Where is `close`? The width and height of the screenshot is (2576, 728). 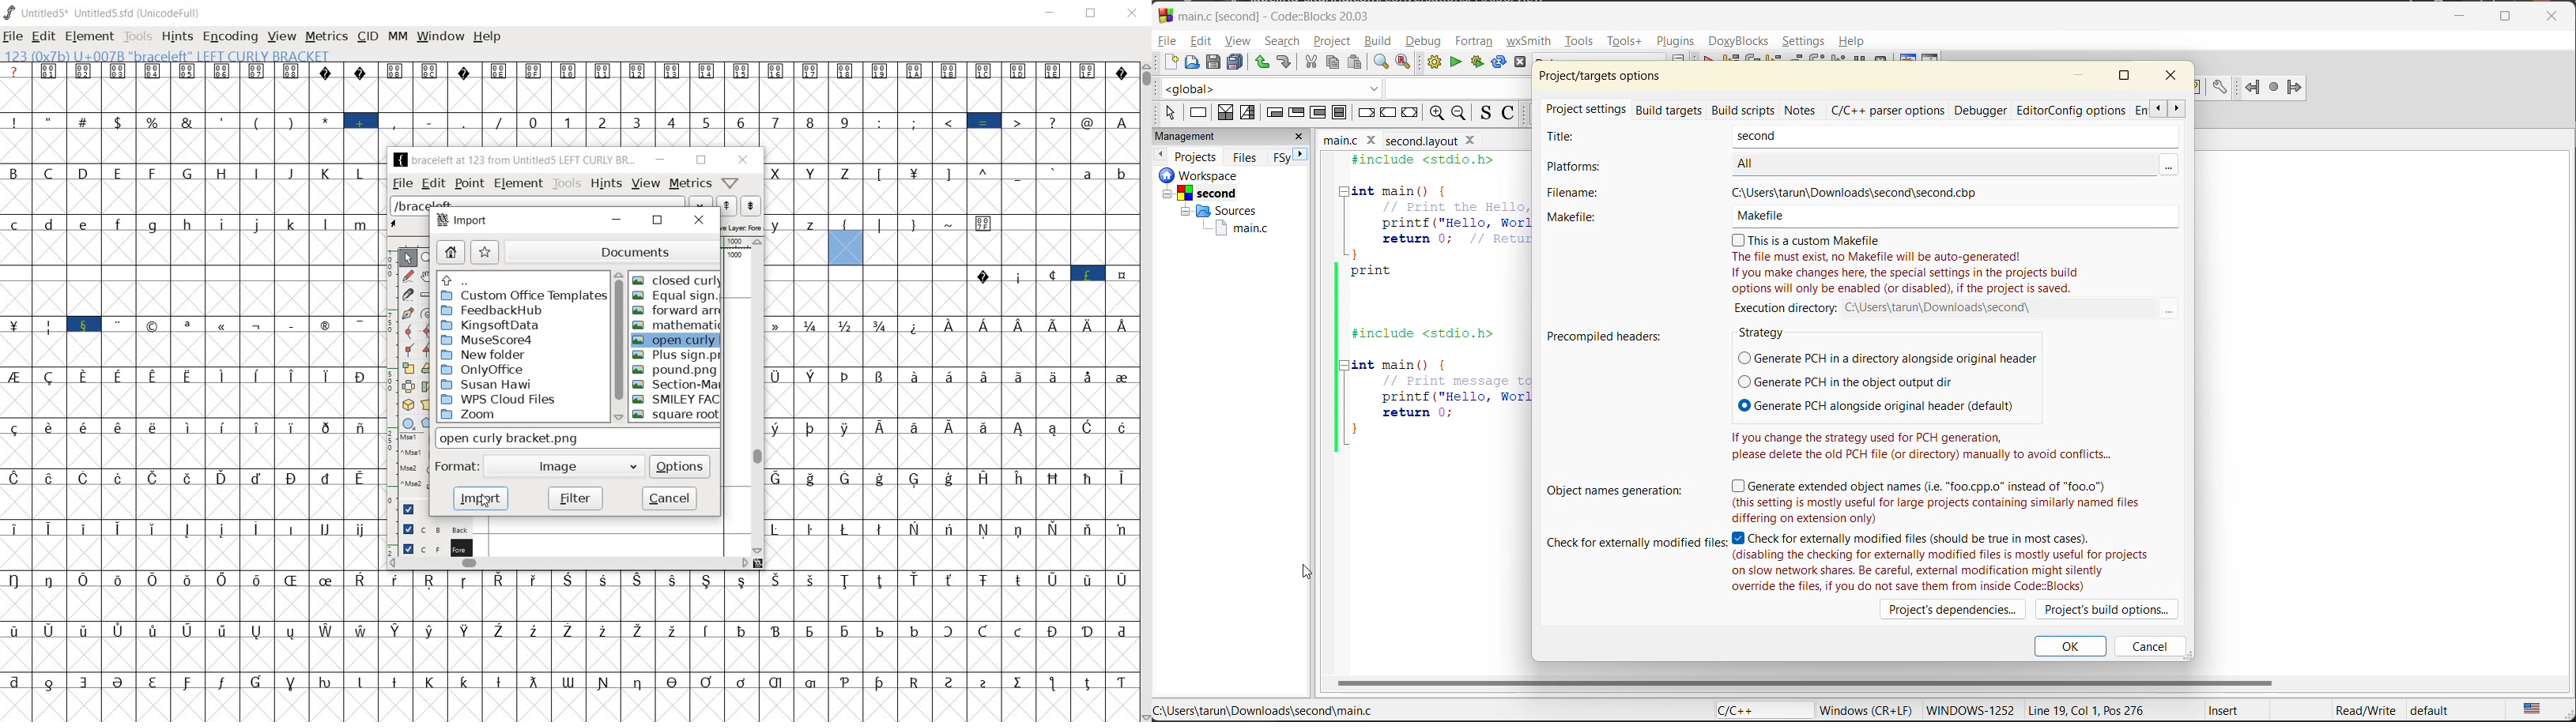 close is located at coordinates (742, 160).